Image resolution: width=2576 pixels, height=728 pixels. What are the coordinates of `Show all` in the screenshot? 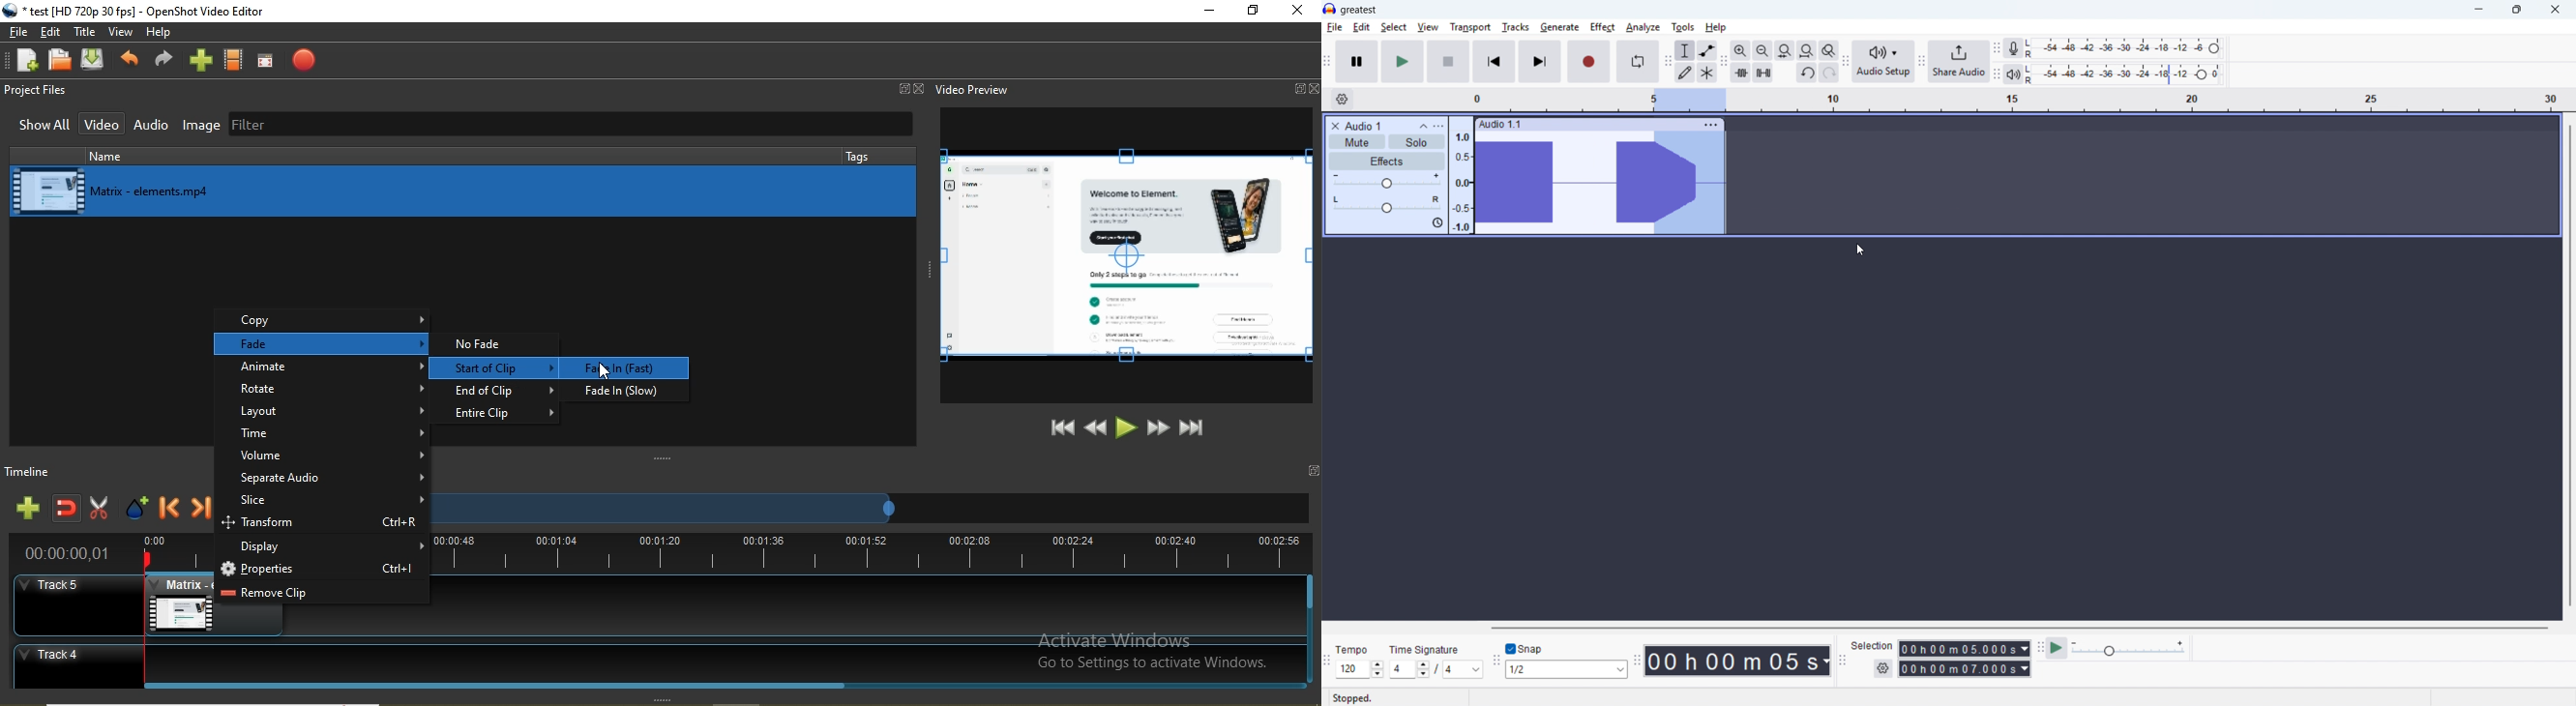 It's located at (40, 128).